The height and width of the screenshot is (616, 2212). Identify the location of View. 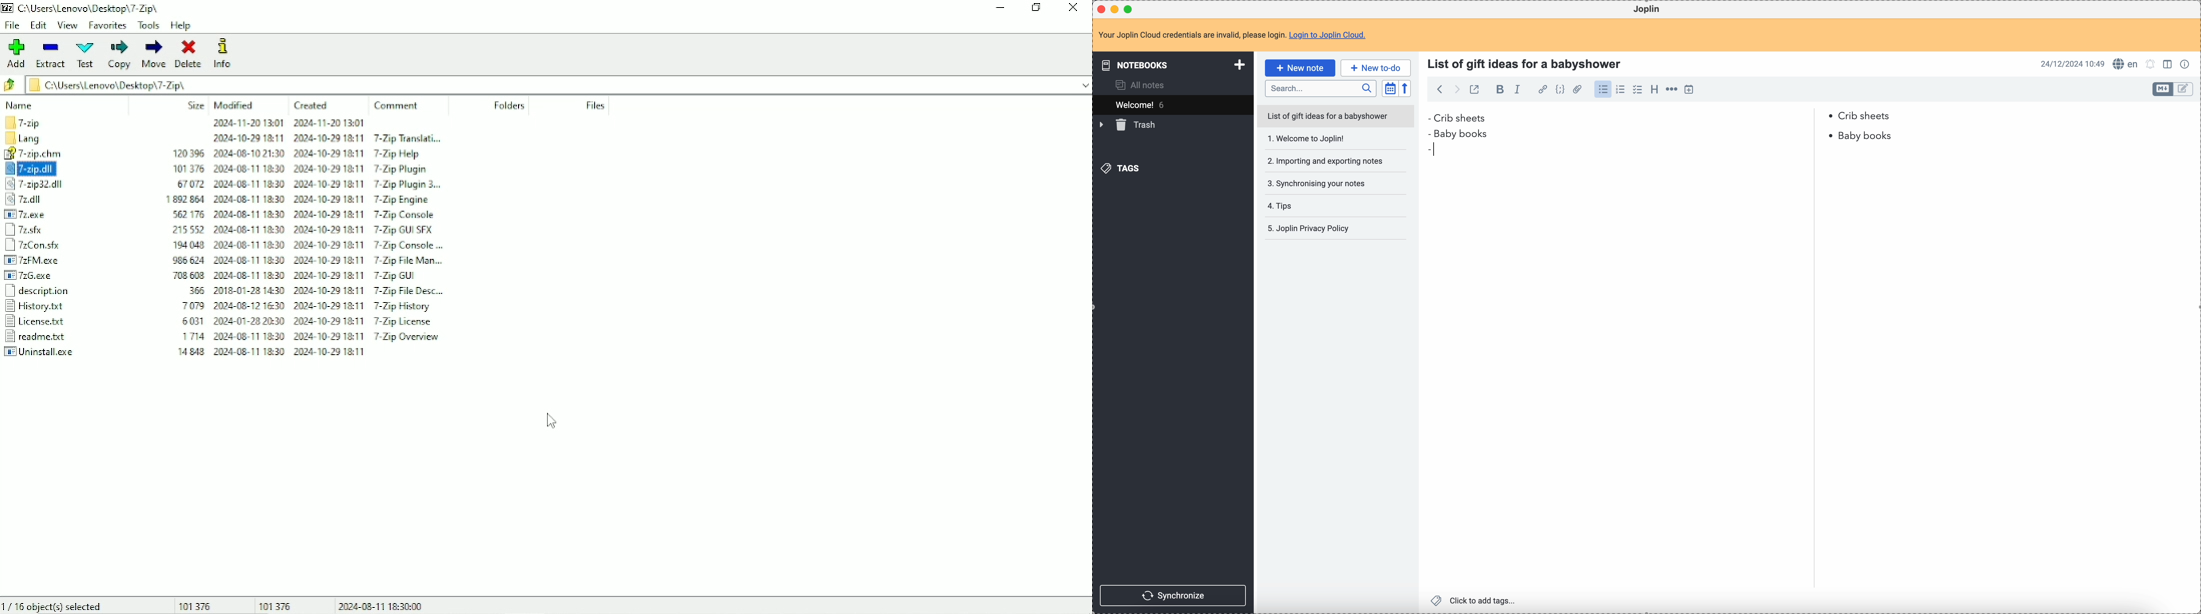
(67, 25).